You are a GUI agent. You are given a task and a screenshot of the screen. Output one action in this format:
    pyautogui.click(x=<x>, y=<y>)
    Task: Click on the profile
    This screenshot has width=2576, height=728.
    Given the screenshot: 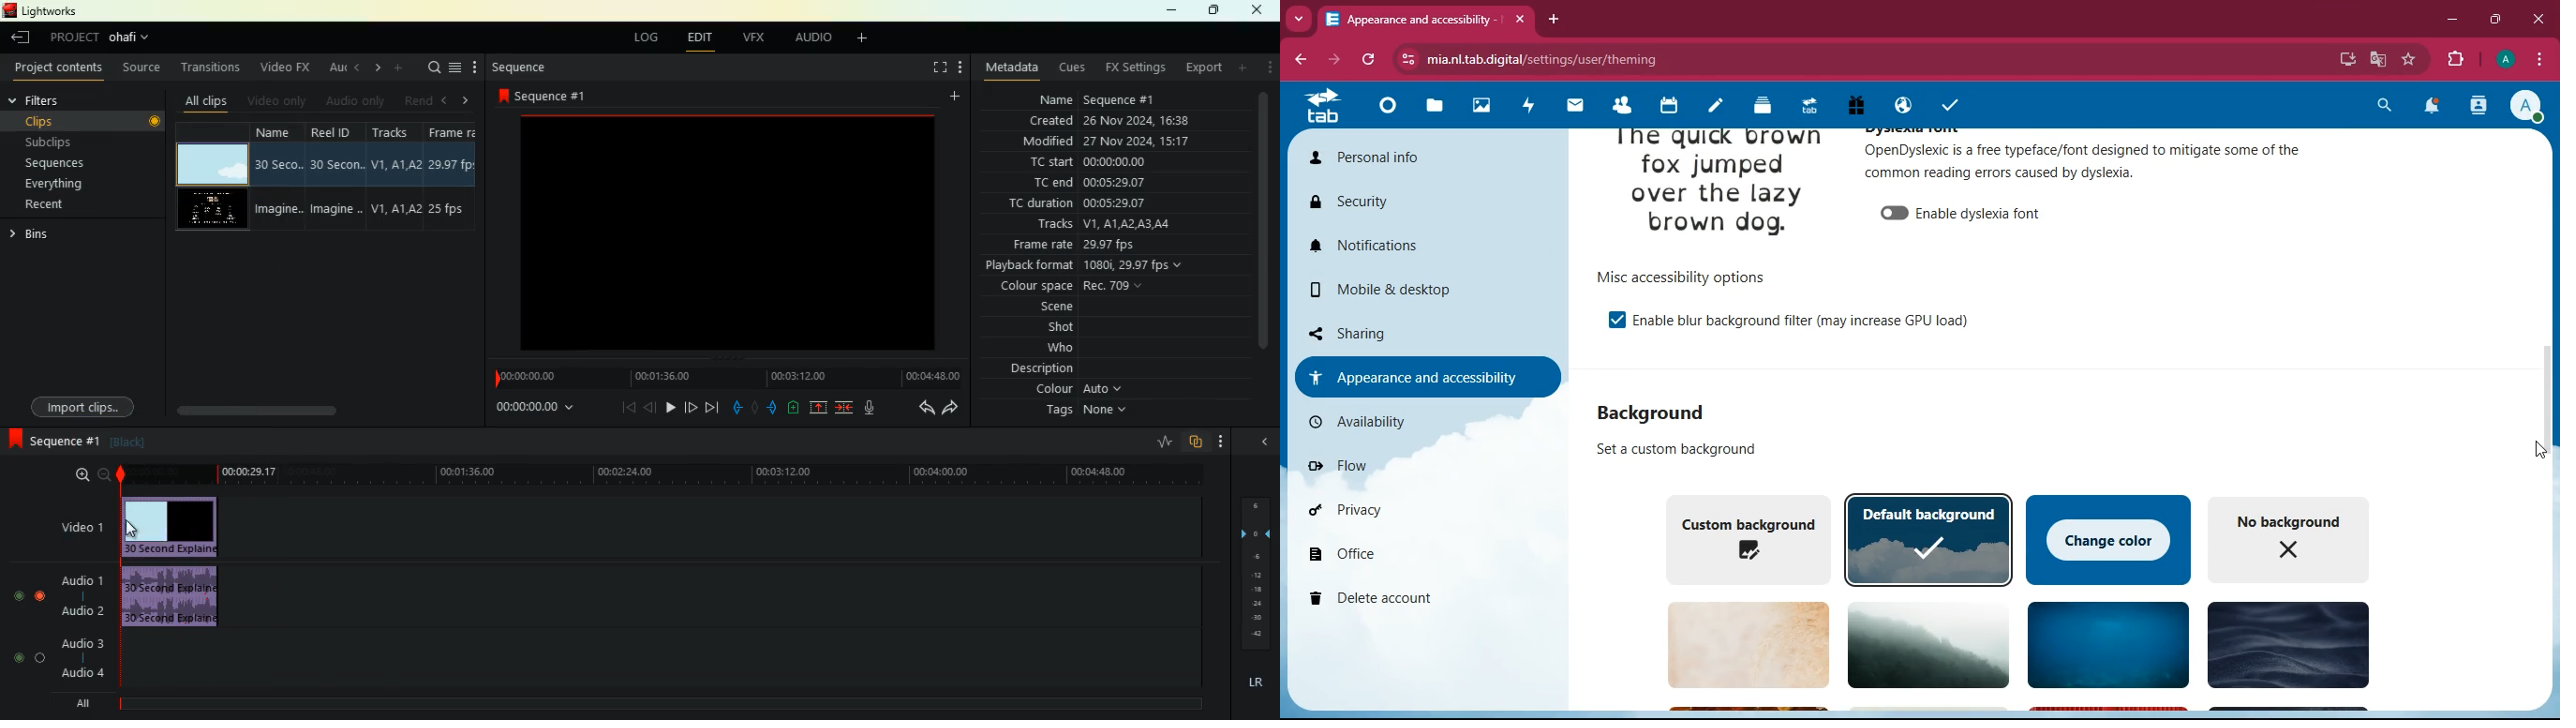 What is the action you would take?
    pyautogui.click(x=2531, y=107)
    